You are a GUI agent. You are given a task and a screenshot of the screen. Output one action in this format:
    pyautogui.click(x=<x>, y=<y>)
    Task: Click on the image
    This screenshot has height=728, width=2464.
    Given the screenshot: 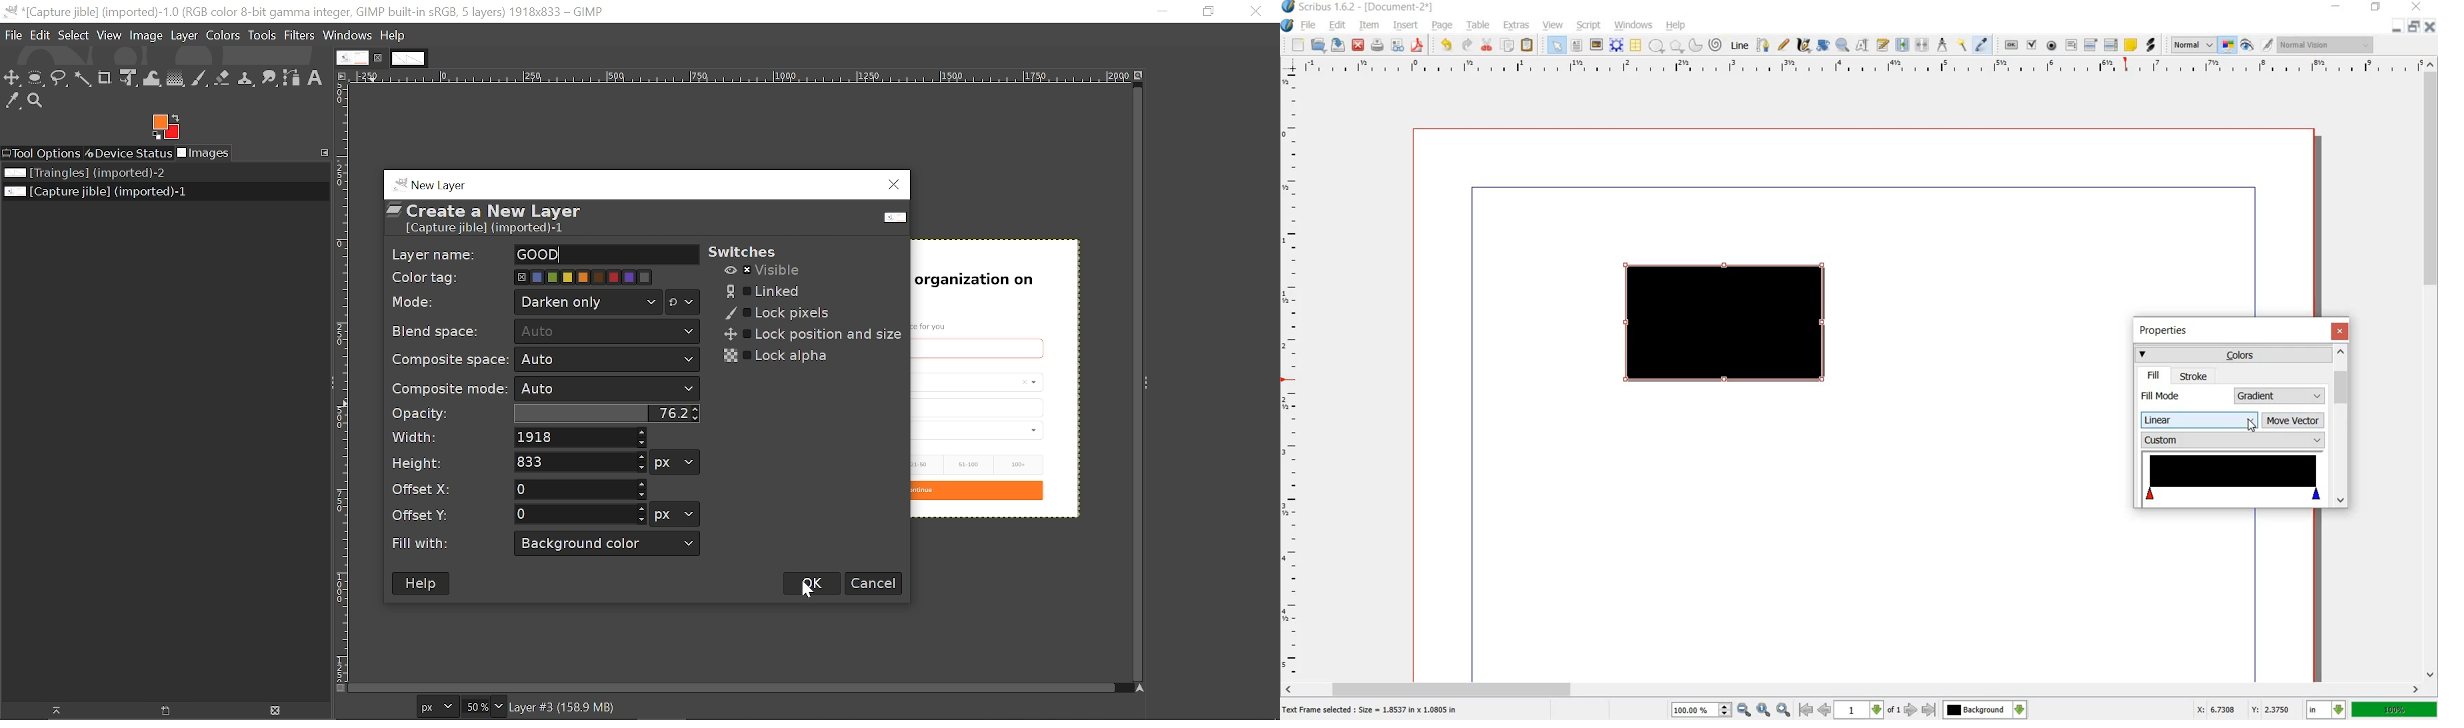 What is the action you would take?
    pyautogui.click(x=148, y=35)
    